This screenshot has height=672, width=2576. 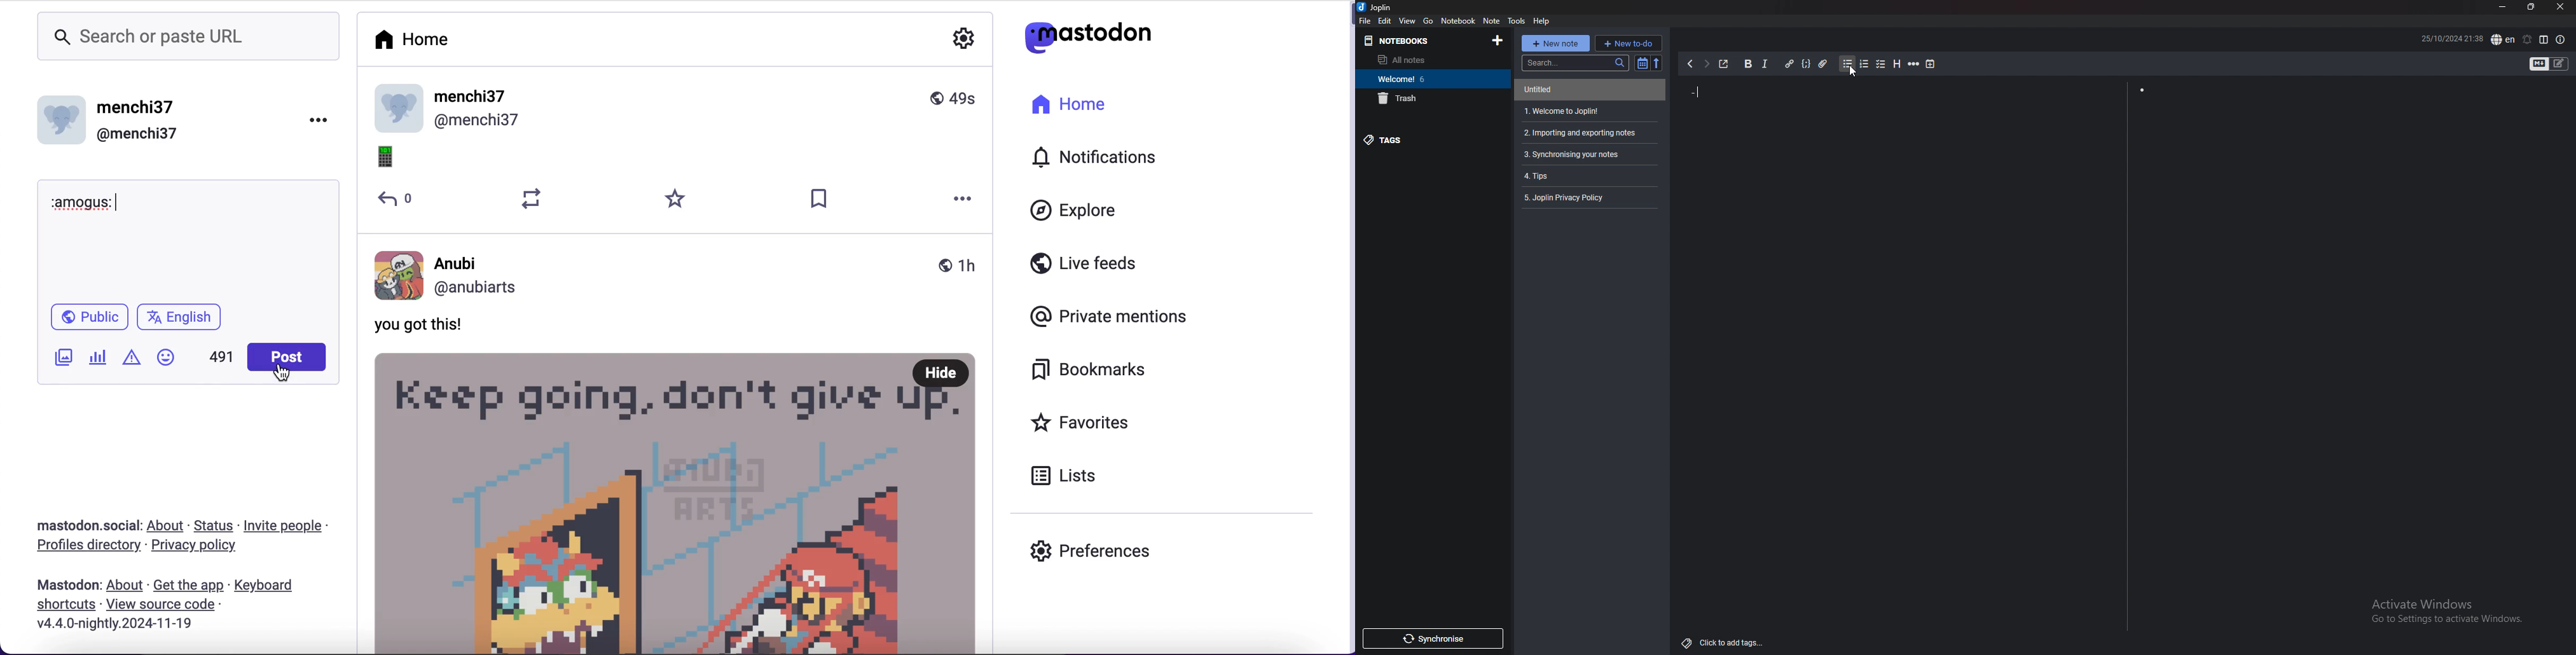 What do you see at coordinates (68, 585) in the screenshot?
I see `mastodon` at bounding box center [68, 585].